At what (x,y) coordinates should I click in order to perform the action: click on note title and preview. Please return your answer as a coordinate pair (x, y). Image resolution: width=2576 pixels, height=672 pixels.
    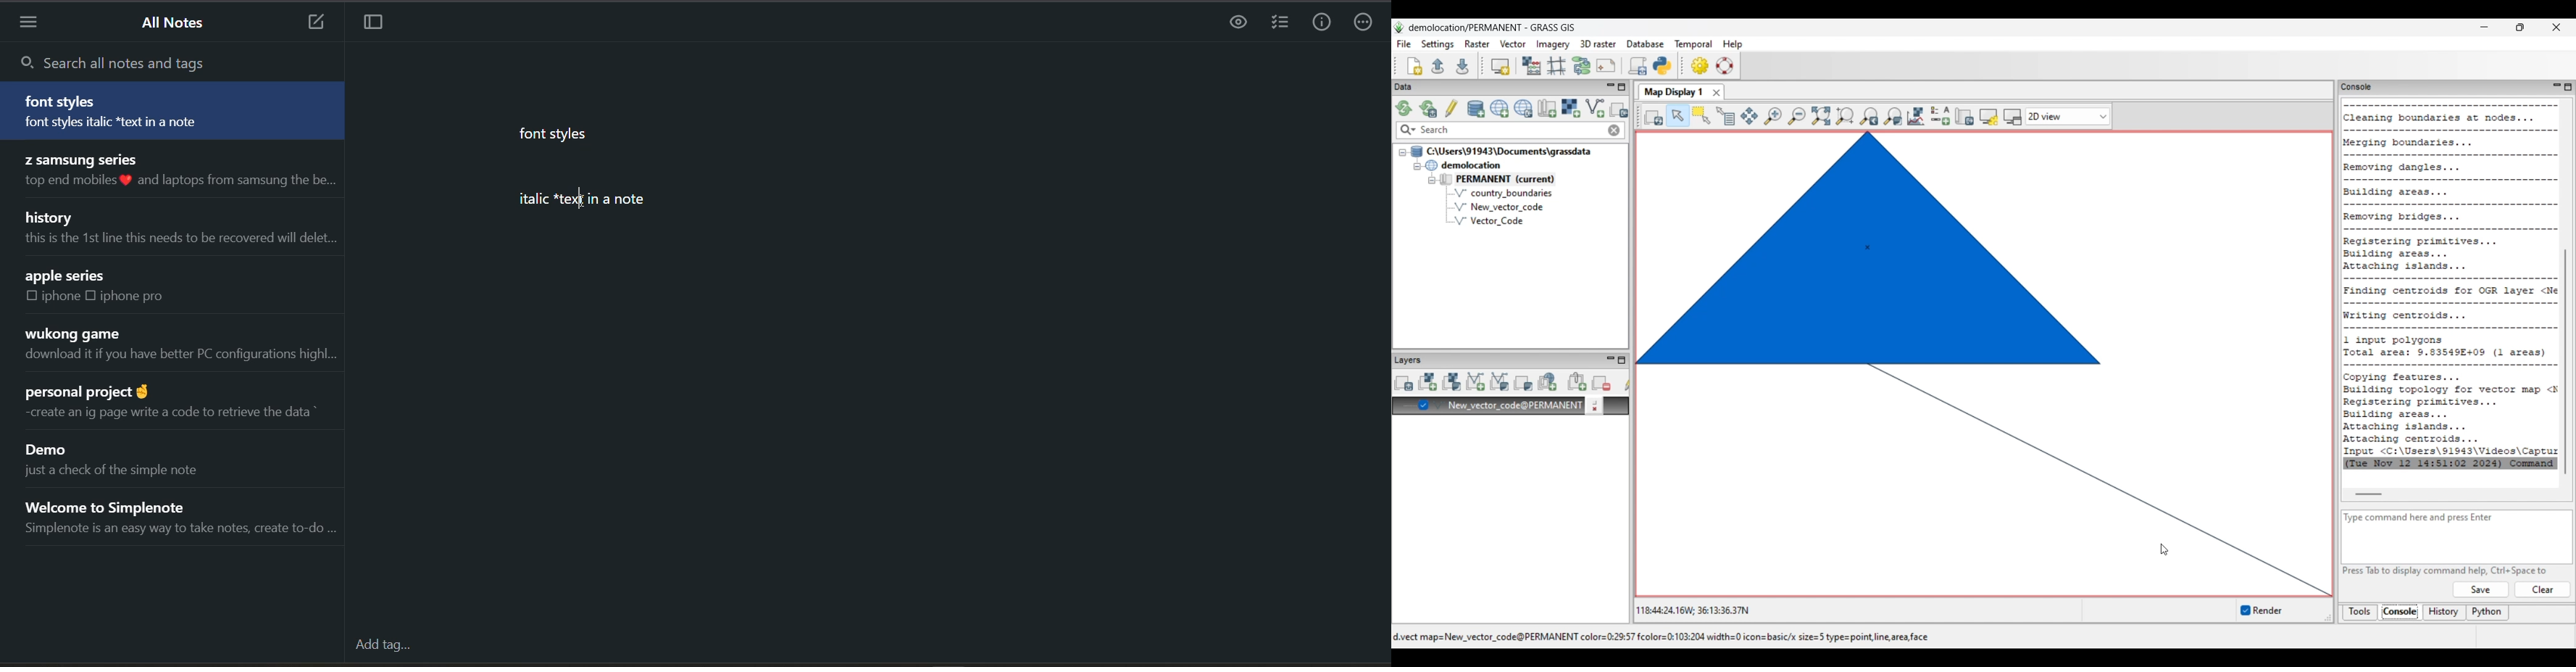
    Looking at the image, I should click on (186, 518).